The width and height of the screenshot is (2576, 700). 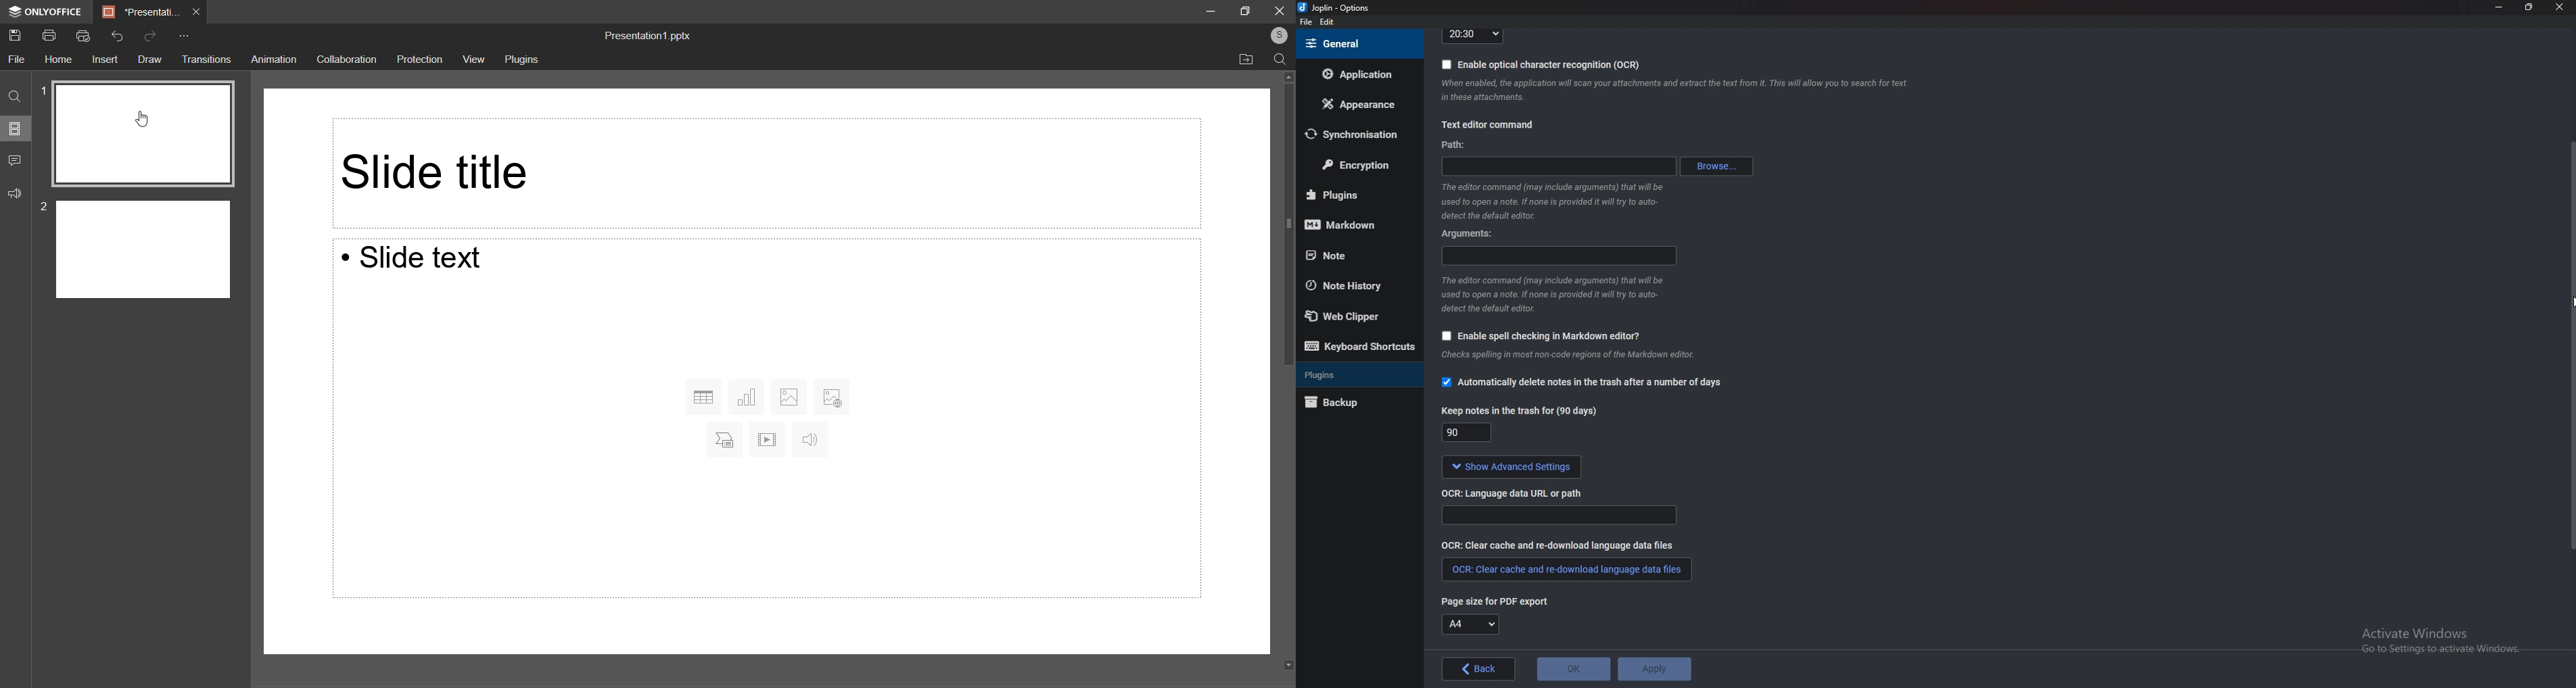 I want to click on Keep notes in the trash for, so click(x=1469, y=434).